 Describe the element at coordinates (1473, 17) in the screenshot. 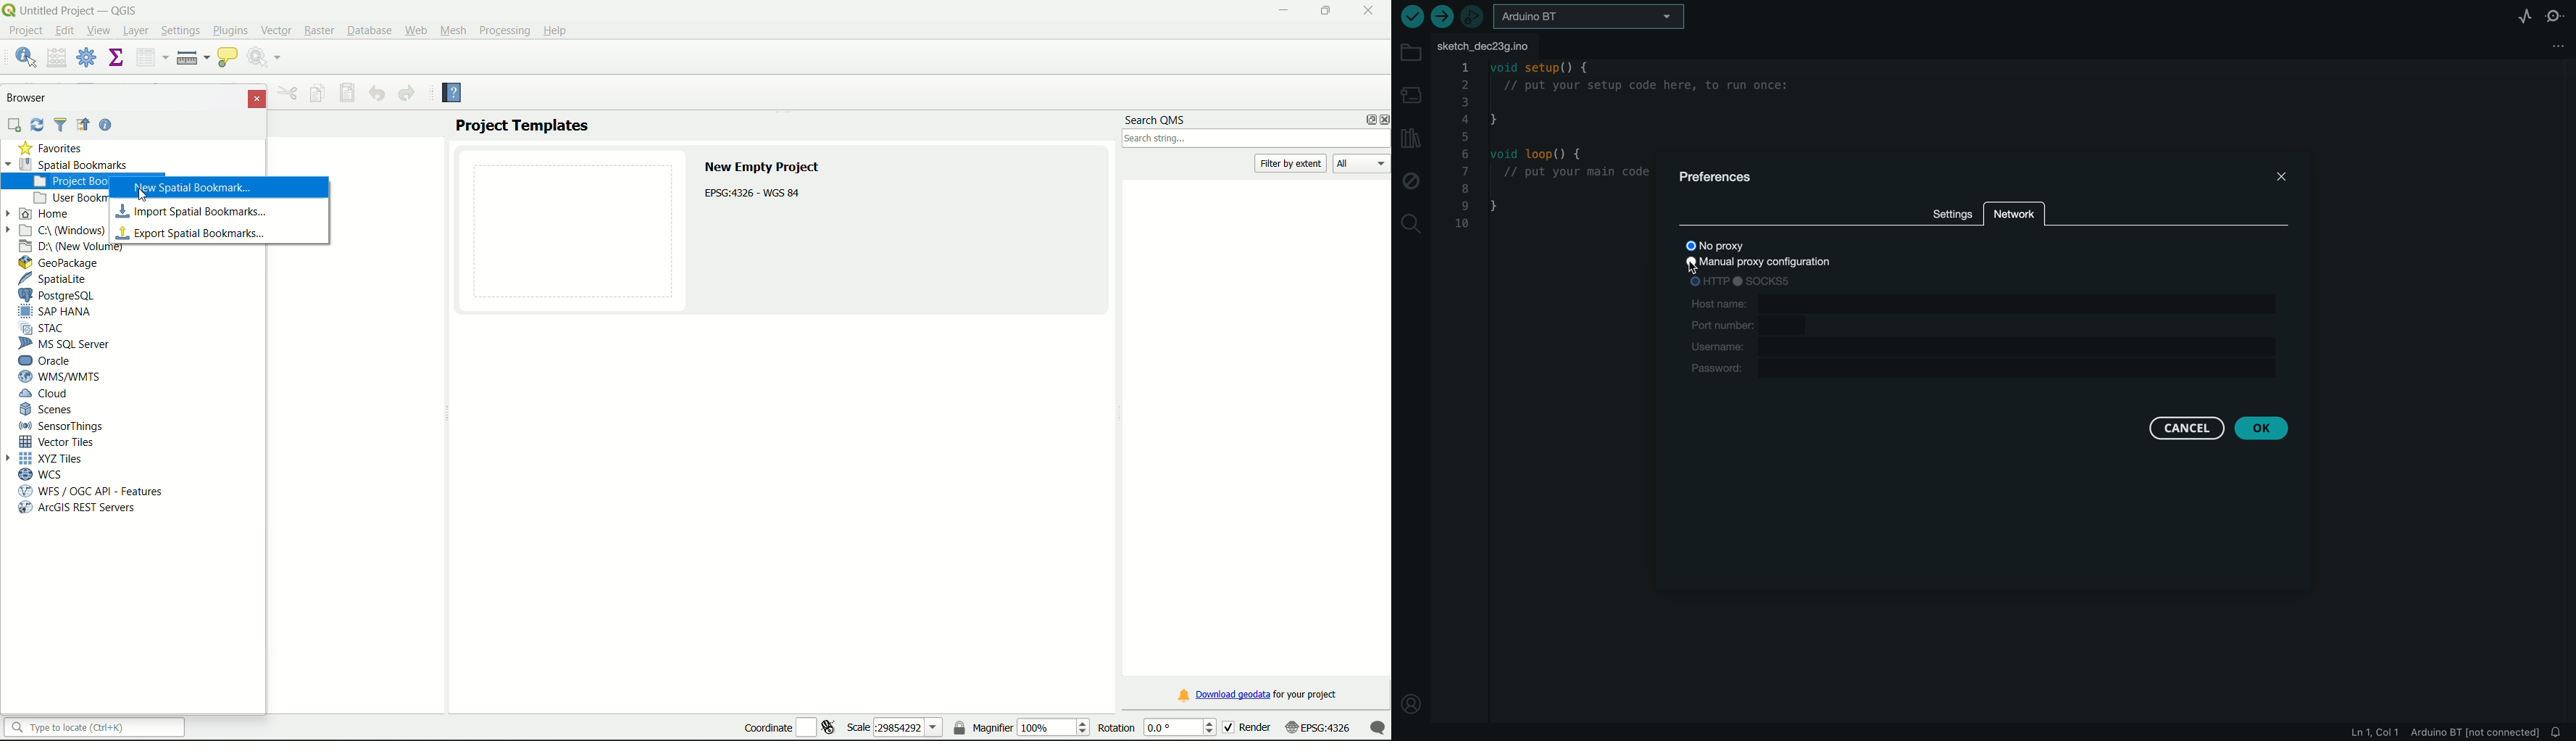

I see `debugger` at that location.